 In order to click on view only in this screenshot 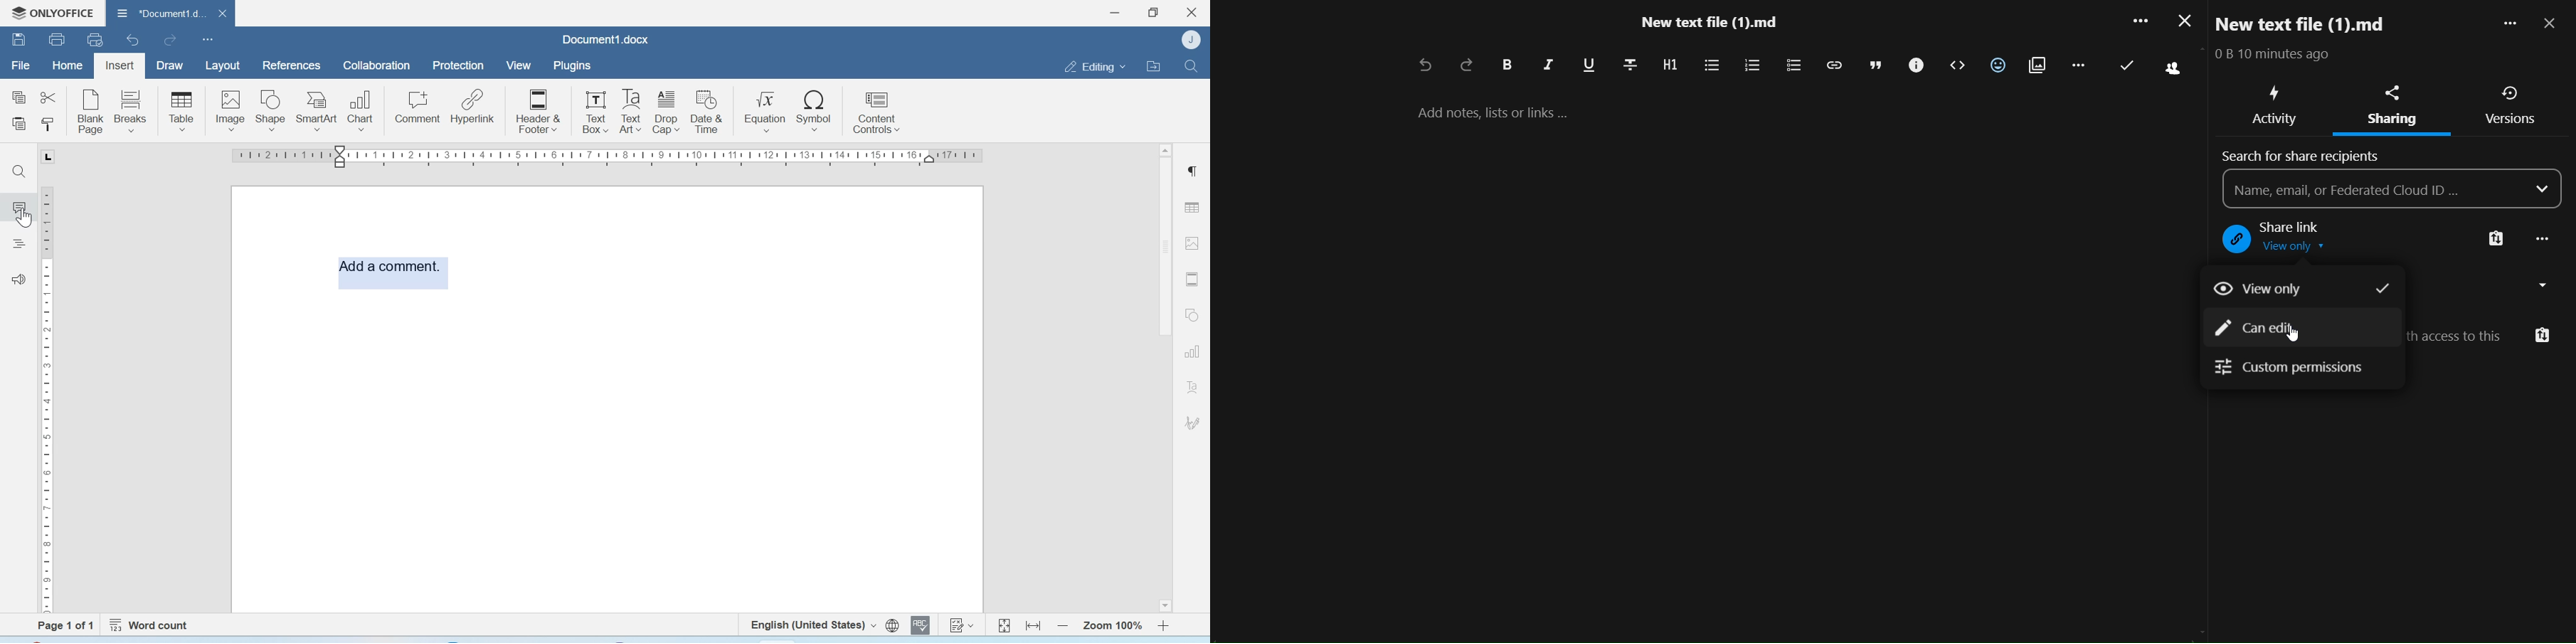, I will do `click(2299, 287)`.